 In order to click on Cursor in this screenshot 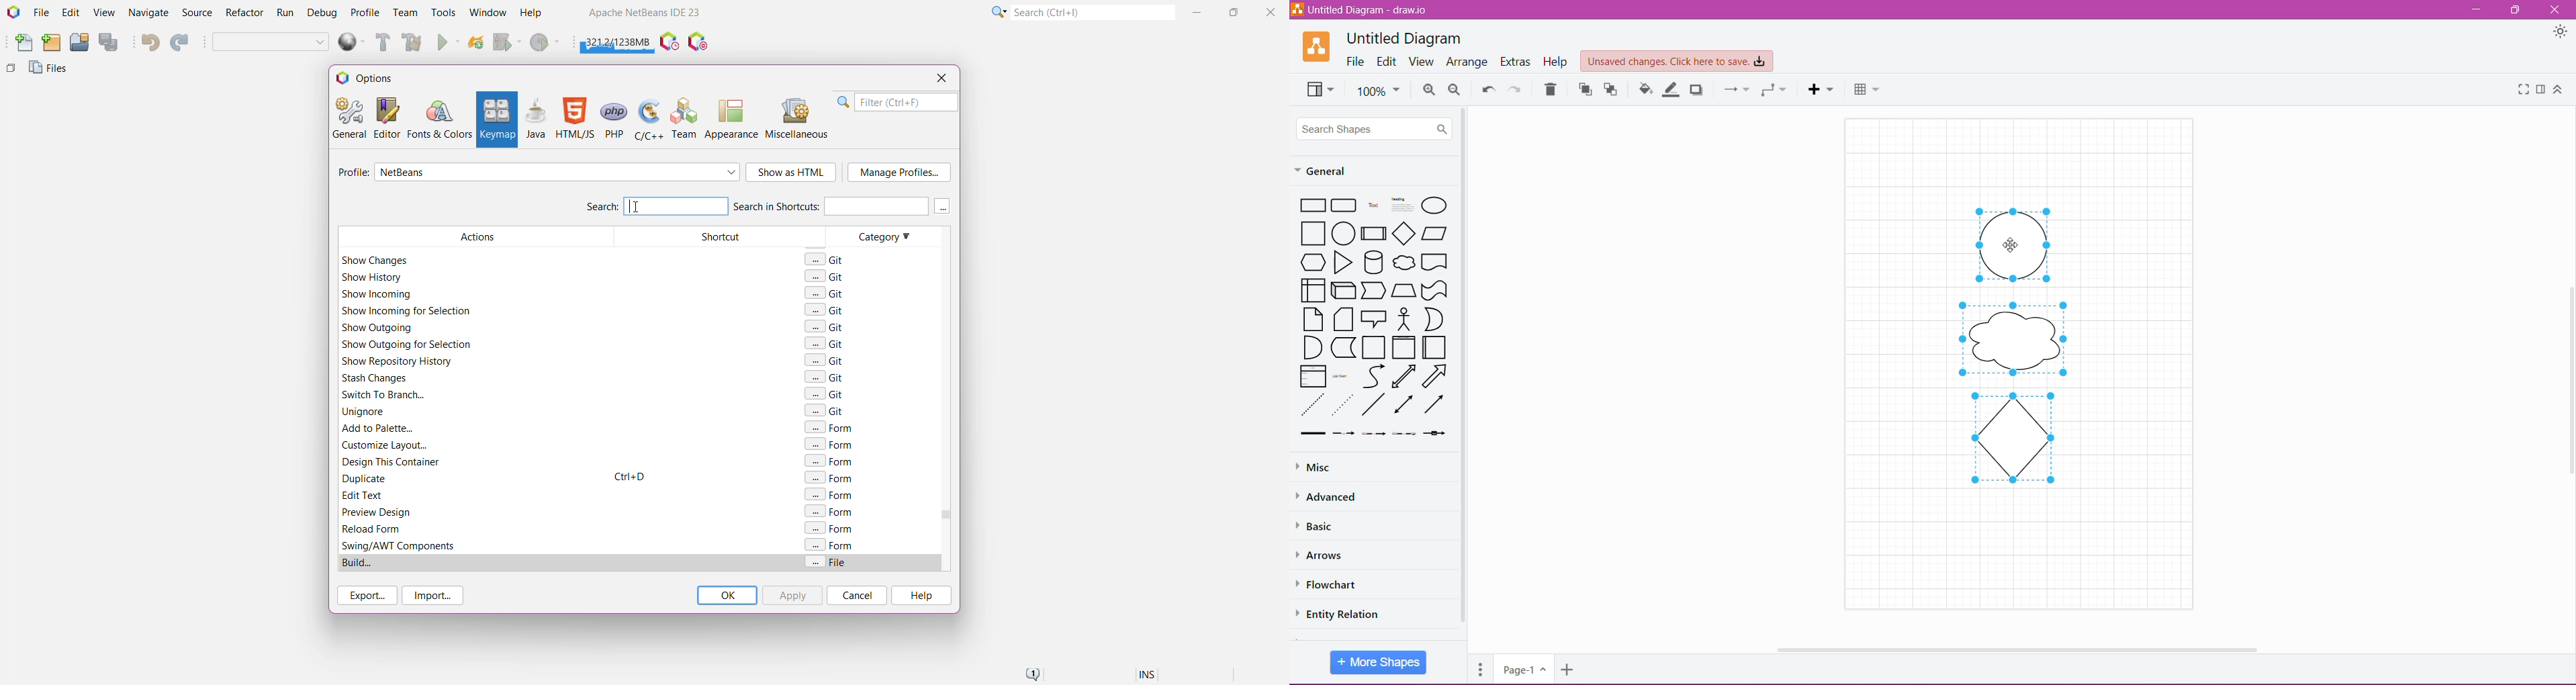, I will do `click(2013, 245)`.